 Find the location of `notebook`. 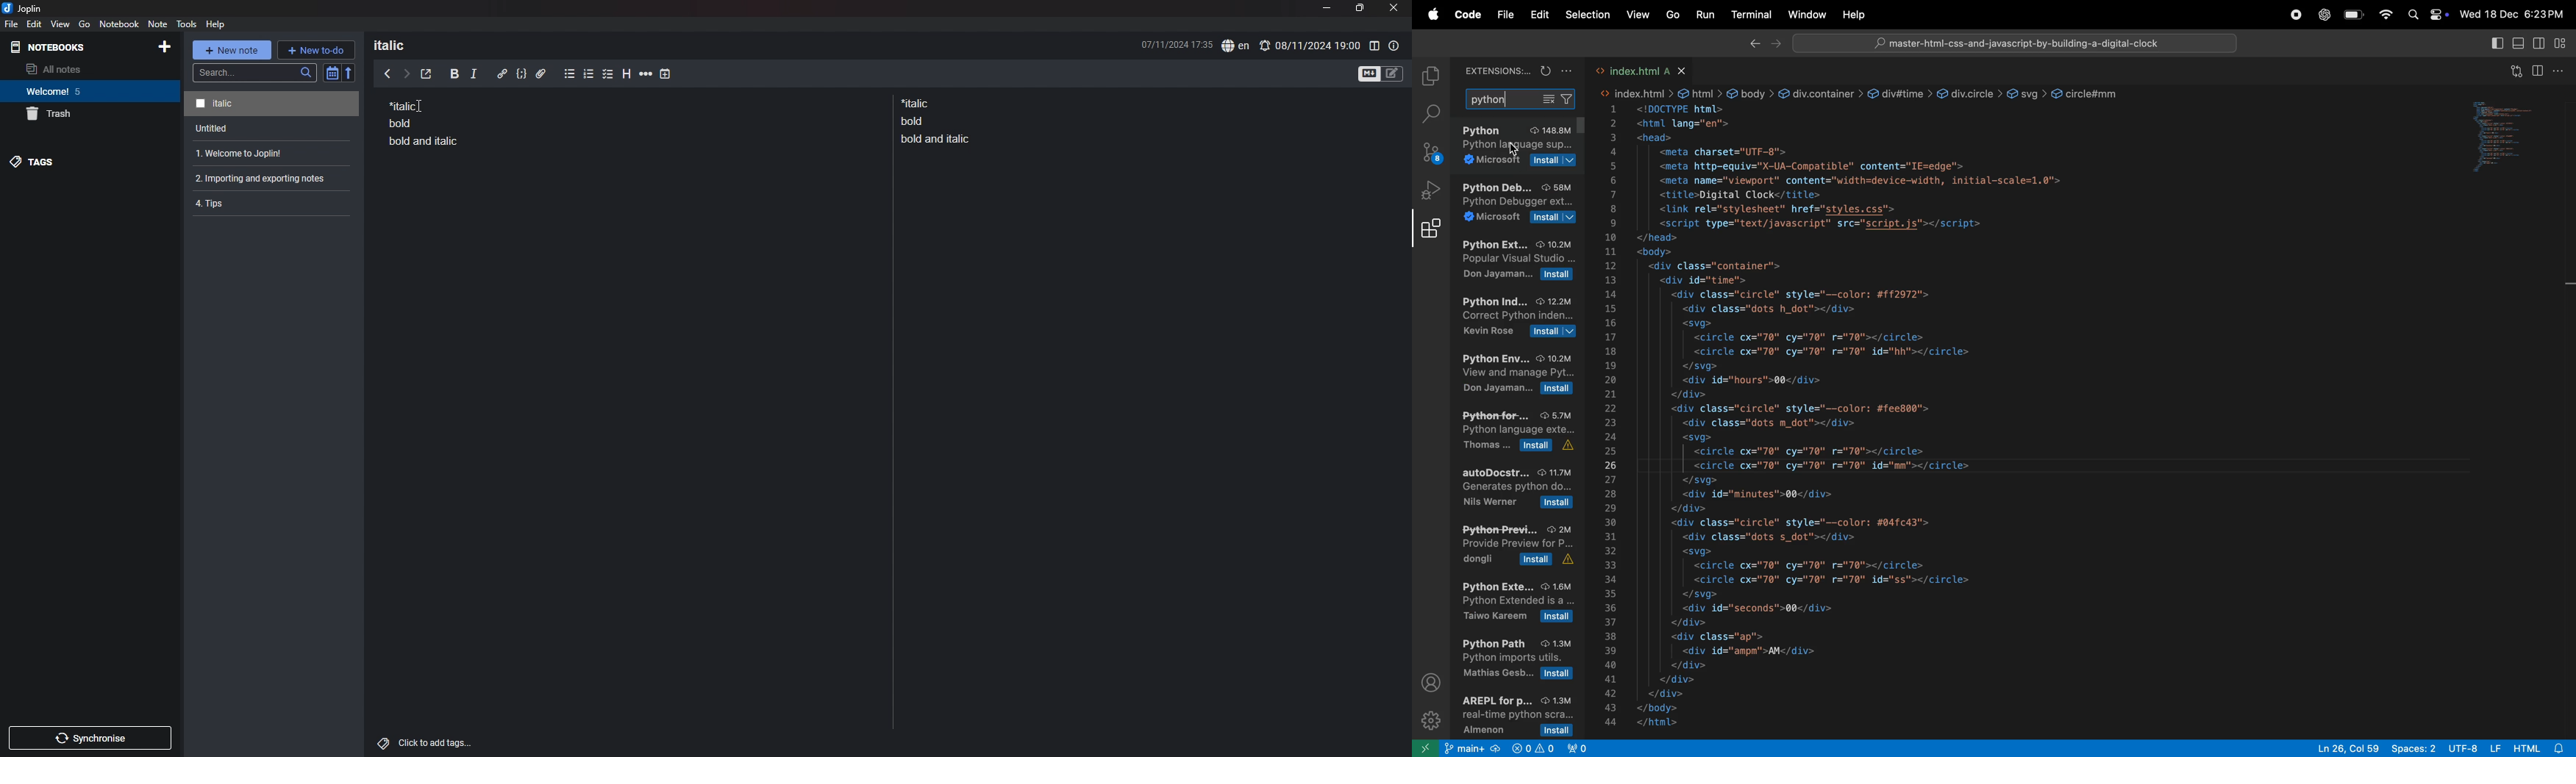

notebook is located at coordinates (88, 91).